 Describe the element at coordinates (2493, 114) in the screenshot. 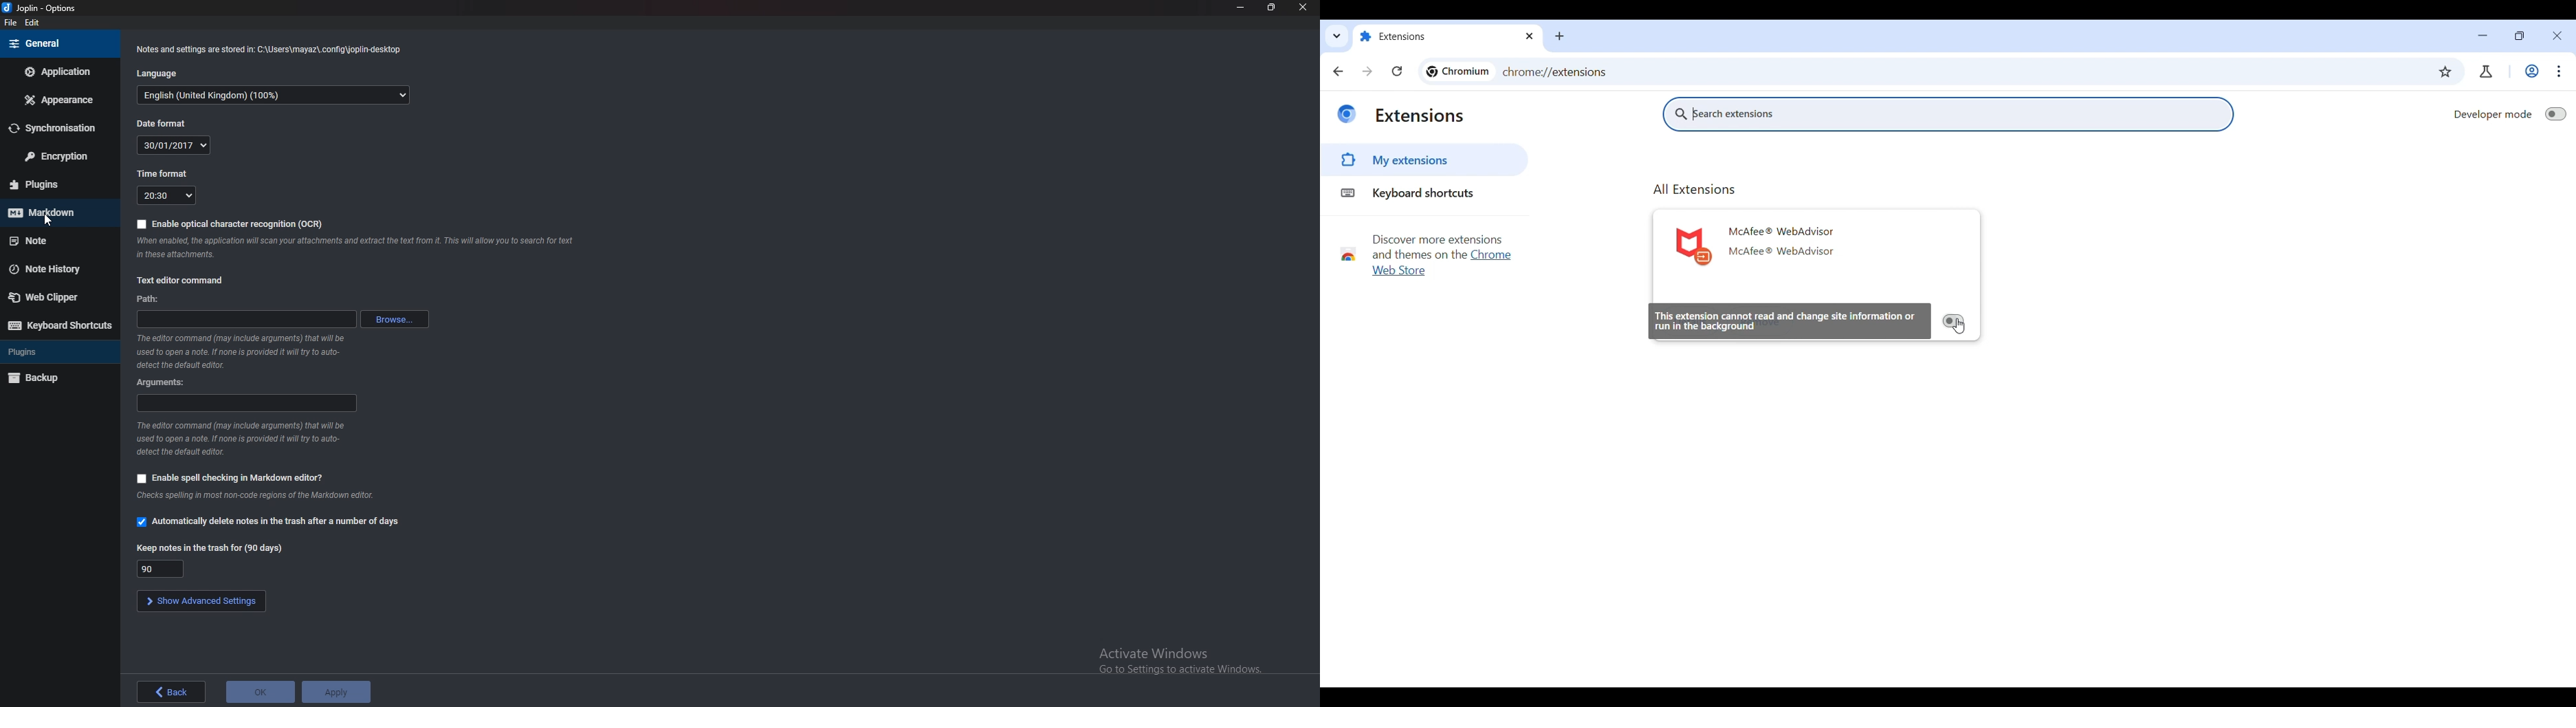

I see `Developer mode` at that location.